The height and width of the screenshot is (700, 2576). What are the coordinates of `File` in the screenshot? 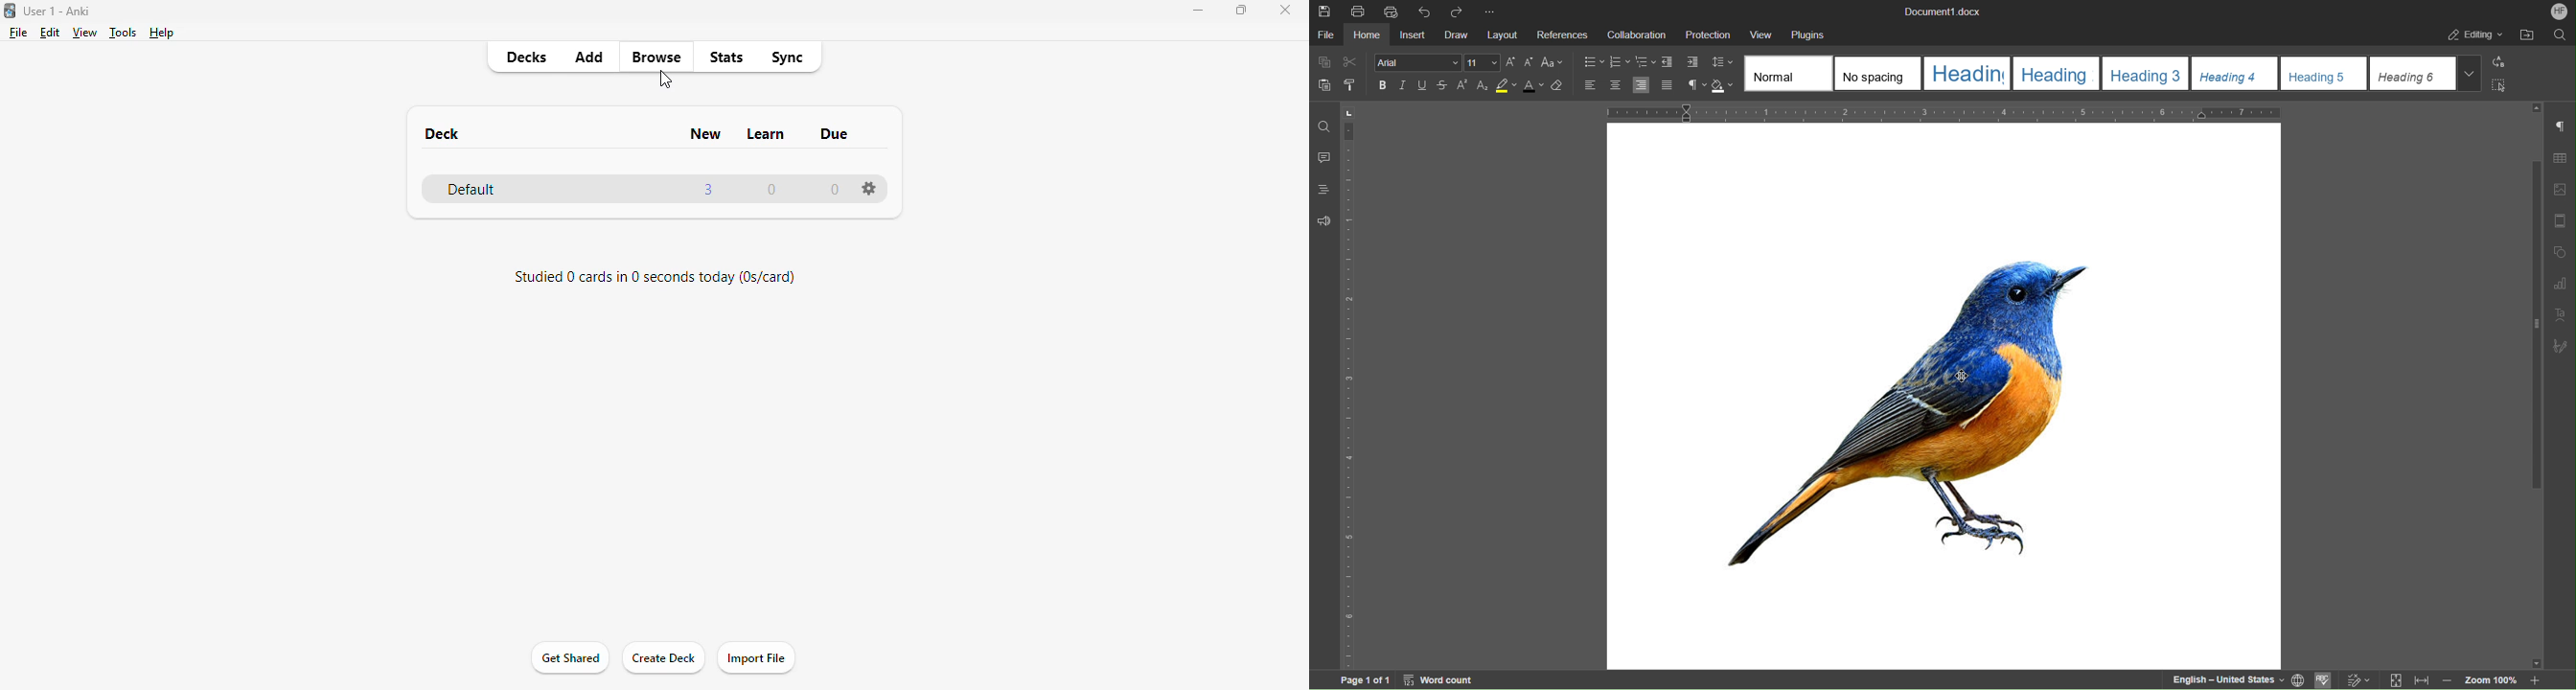 It's located at (1328, 36).